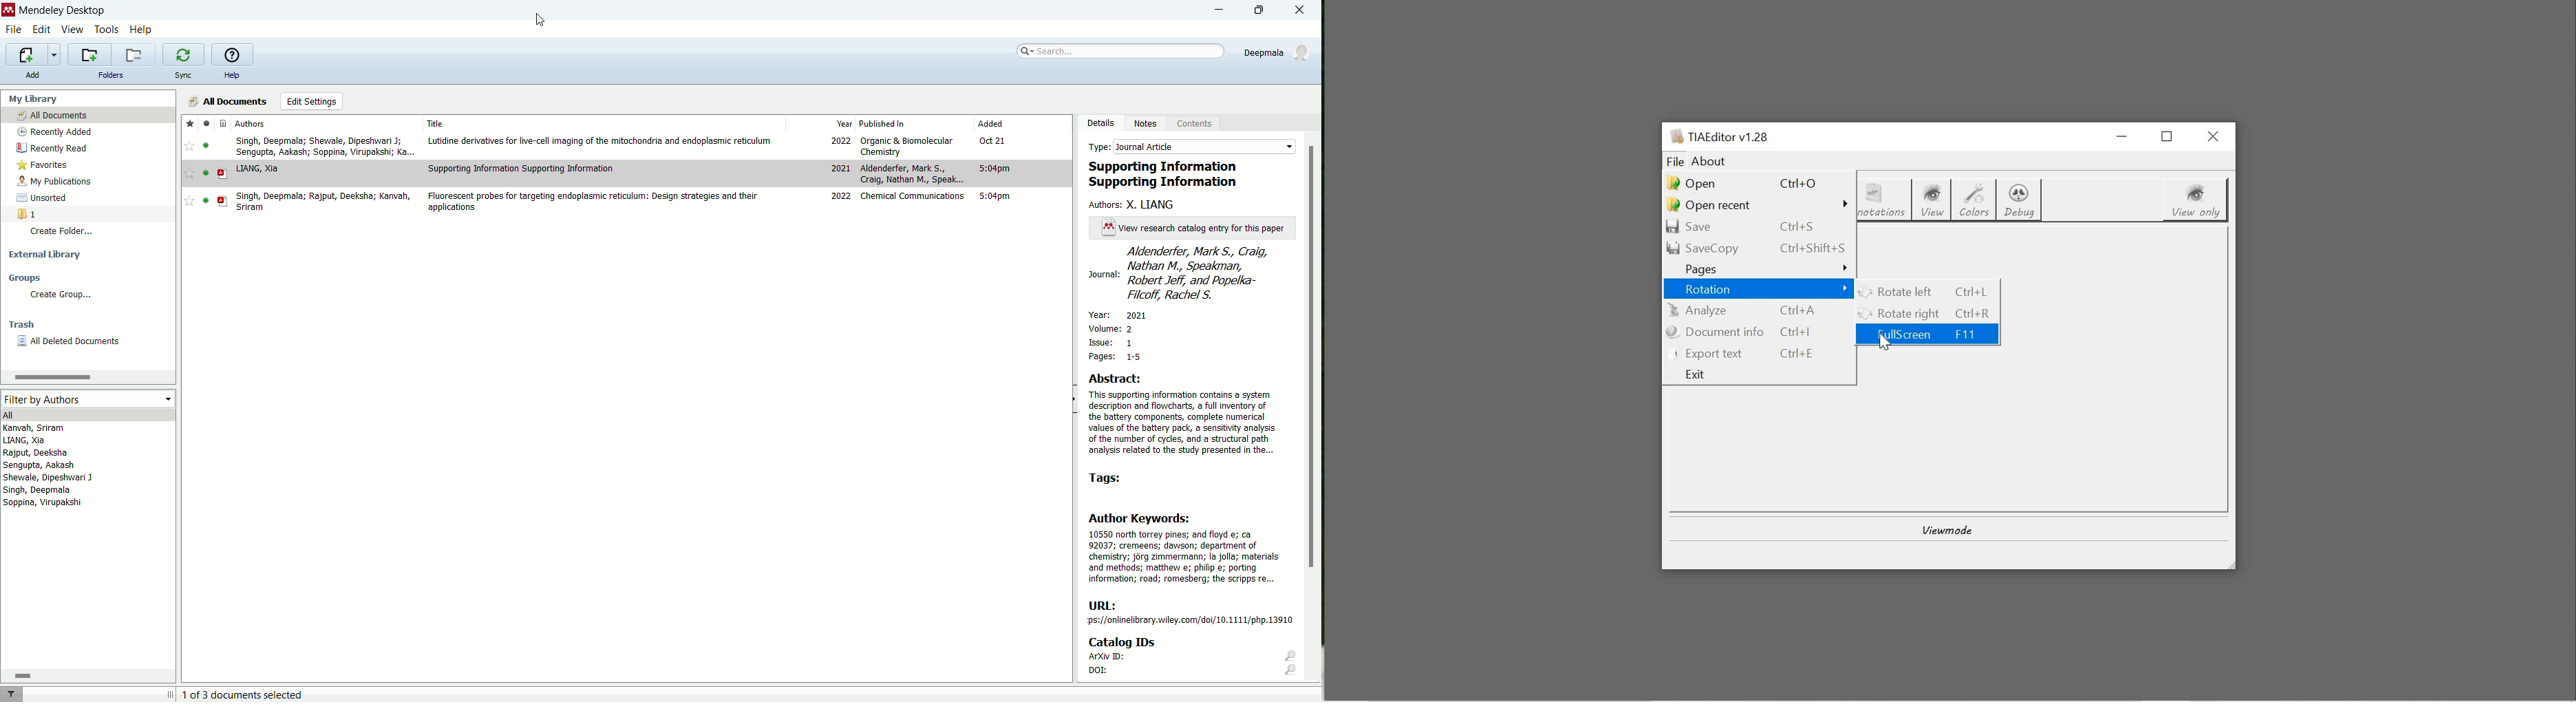 The height and width of the screenshot is (728, 2576). I want to click on catalog IDs, so click(1134, 643).